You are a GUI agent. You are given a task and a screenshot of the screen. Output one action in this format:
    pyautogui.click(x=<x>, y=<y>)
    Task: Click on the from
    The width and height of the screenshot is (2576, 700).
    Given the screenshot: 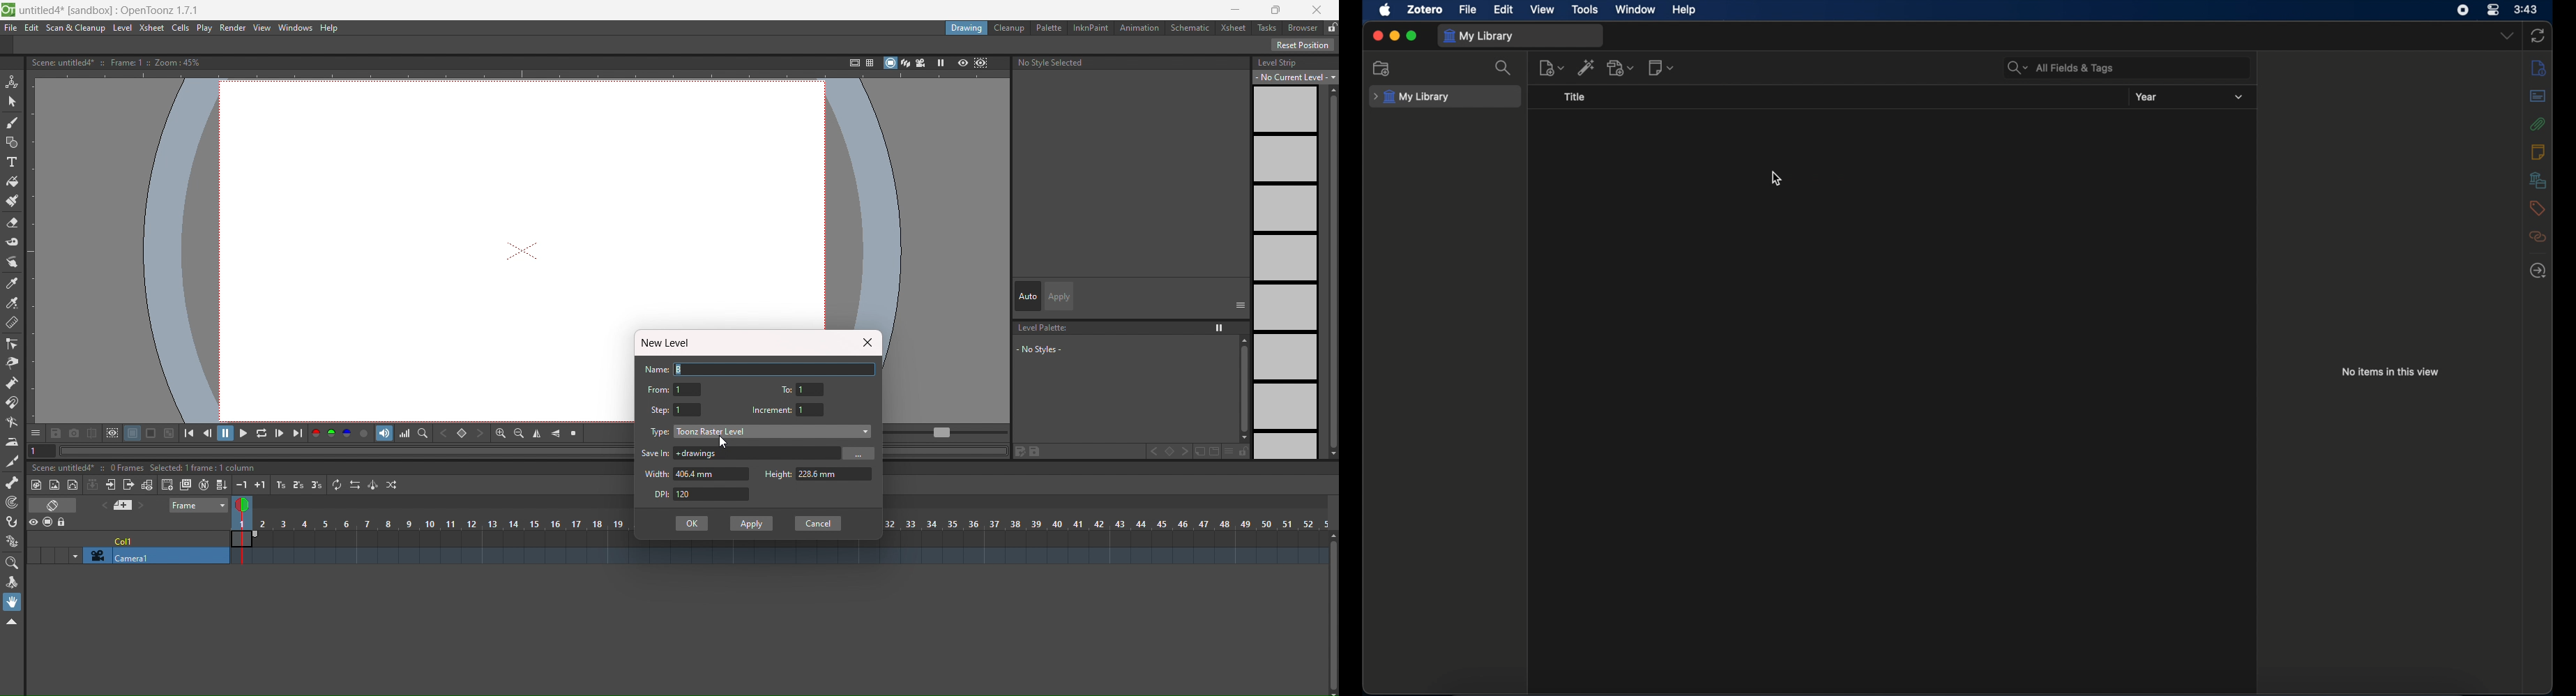 What is the action you would take?
    pyautogui.click(x=658, y=389)
    